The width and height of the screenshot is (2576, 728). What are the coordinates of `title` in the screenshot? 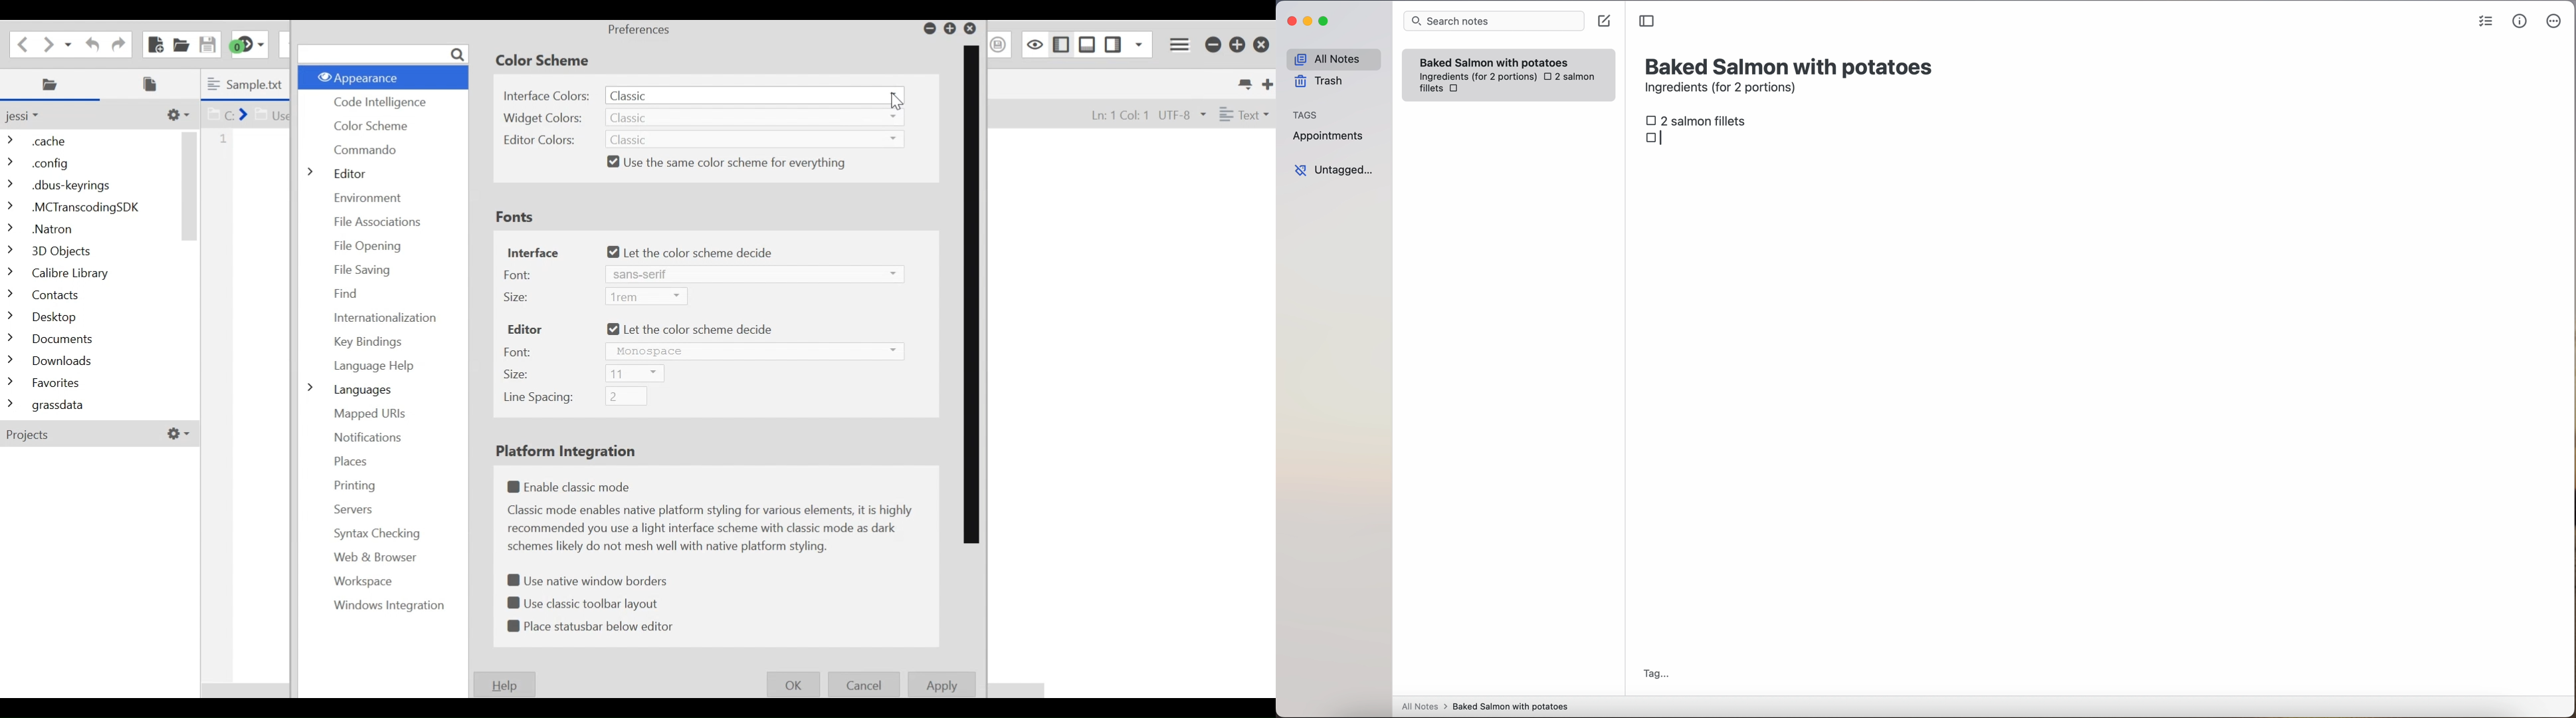 It's located at (1791, 65).